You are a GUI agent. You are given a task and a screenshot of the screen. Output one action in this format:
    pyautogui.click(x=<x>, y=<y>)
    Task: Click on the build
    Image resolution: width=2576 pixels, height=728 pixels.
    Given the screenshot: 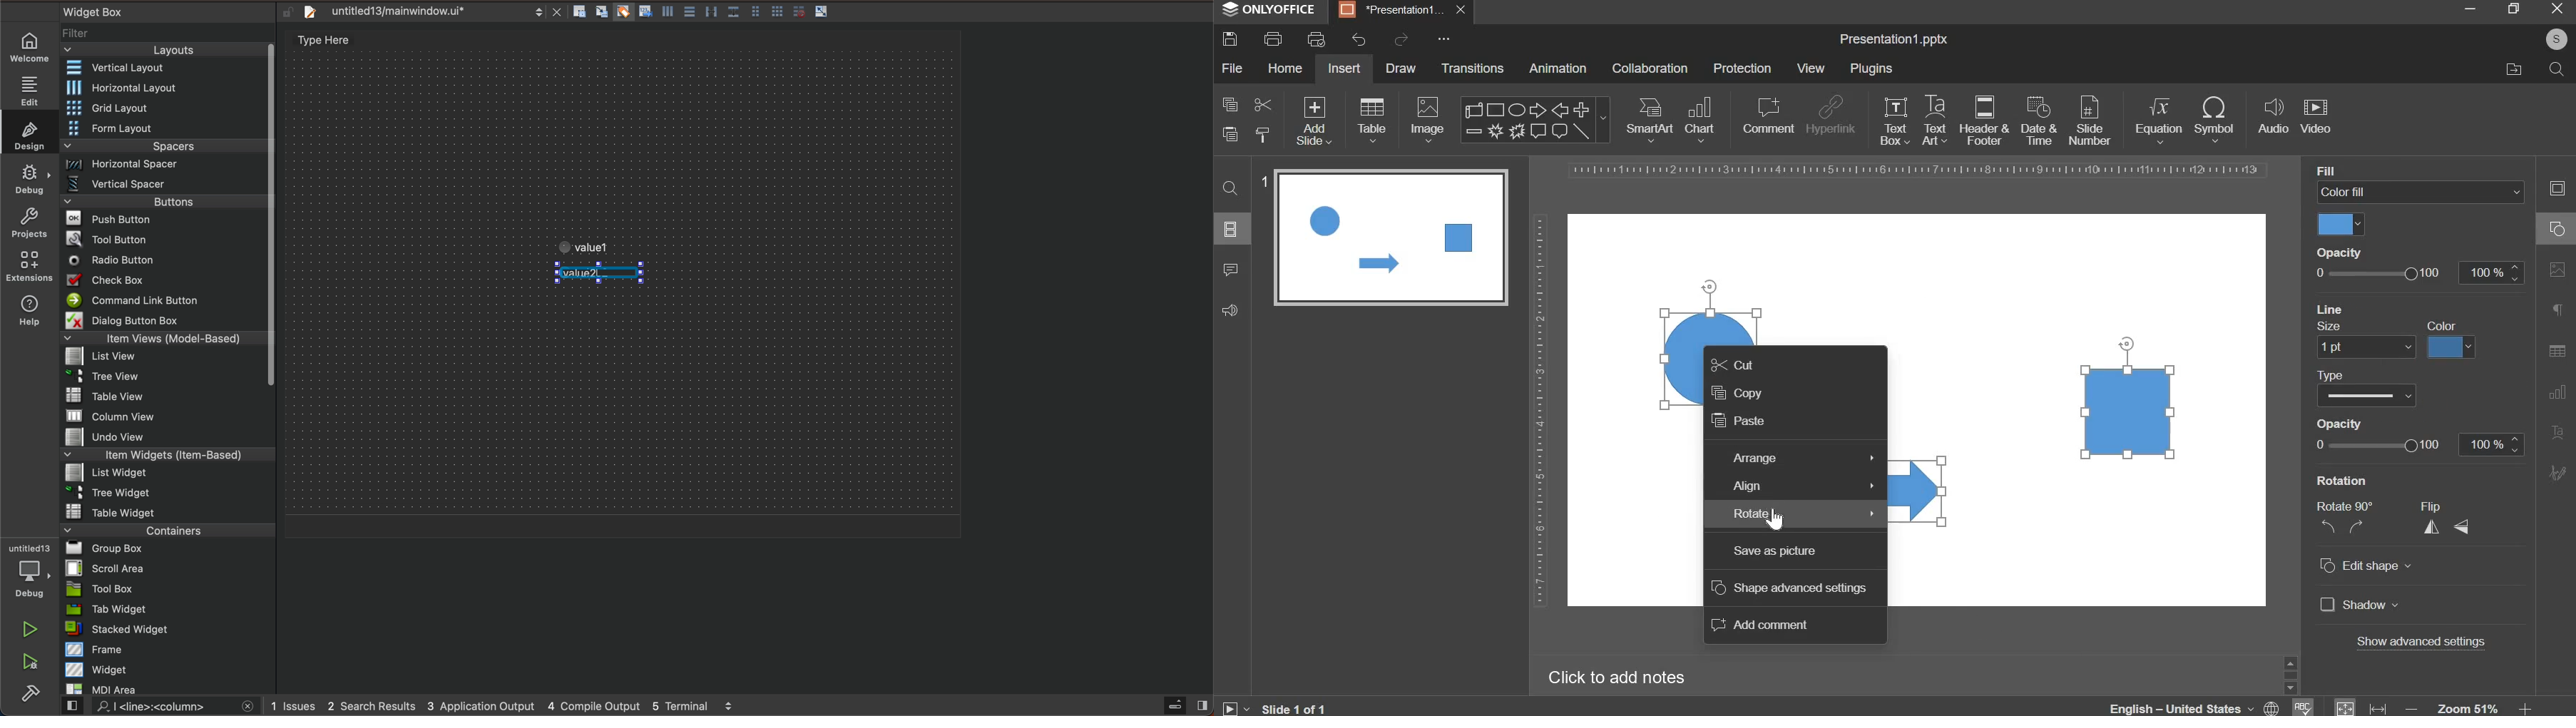 What is the action you would take?
    pyautogui.click(x=31, y=694)
    